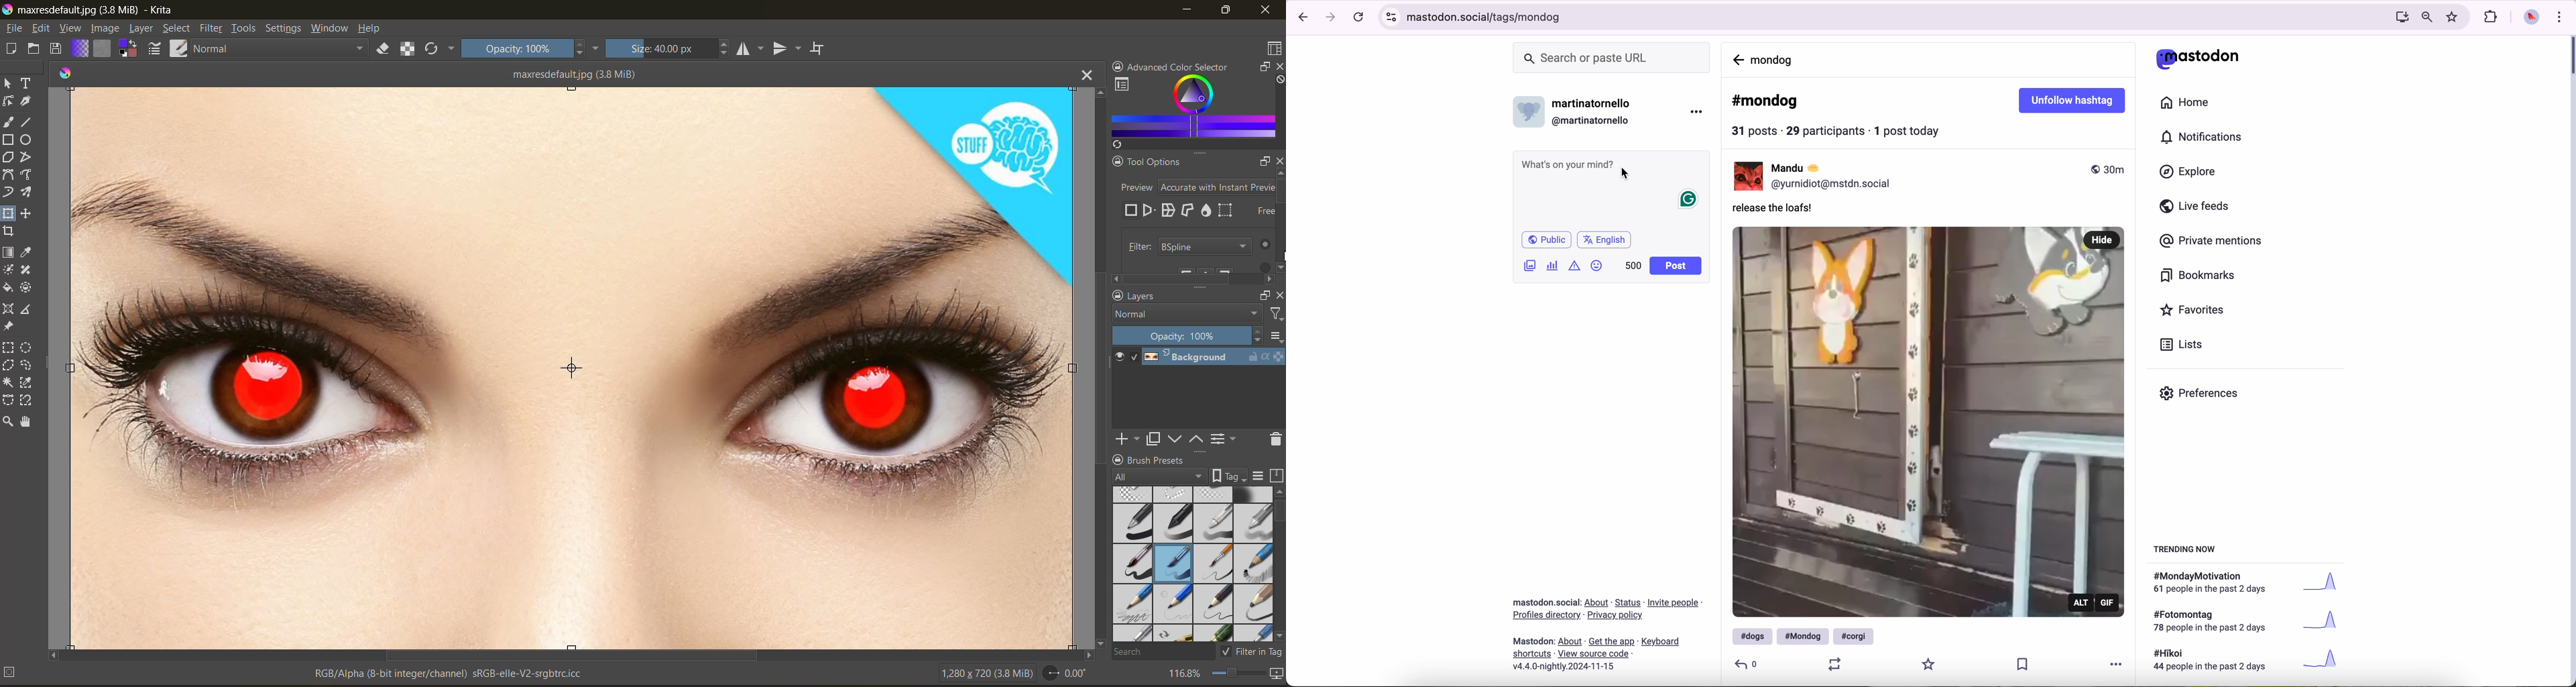 The width and height of the screenshot is (2576, 700). What do you see at coordinates (1612, 642) in the screenshot?
I see `link` at bounding box center [1612, 642].